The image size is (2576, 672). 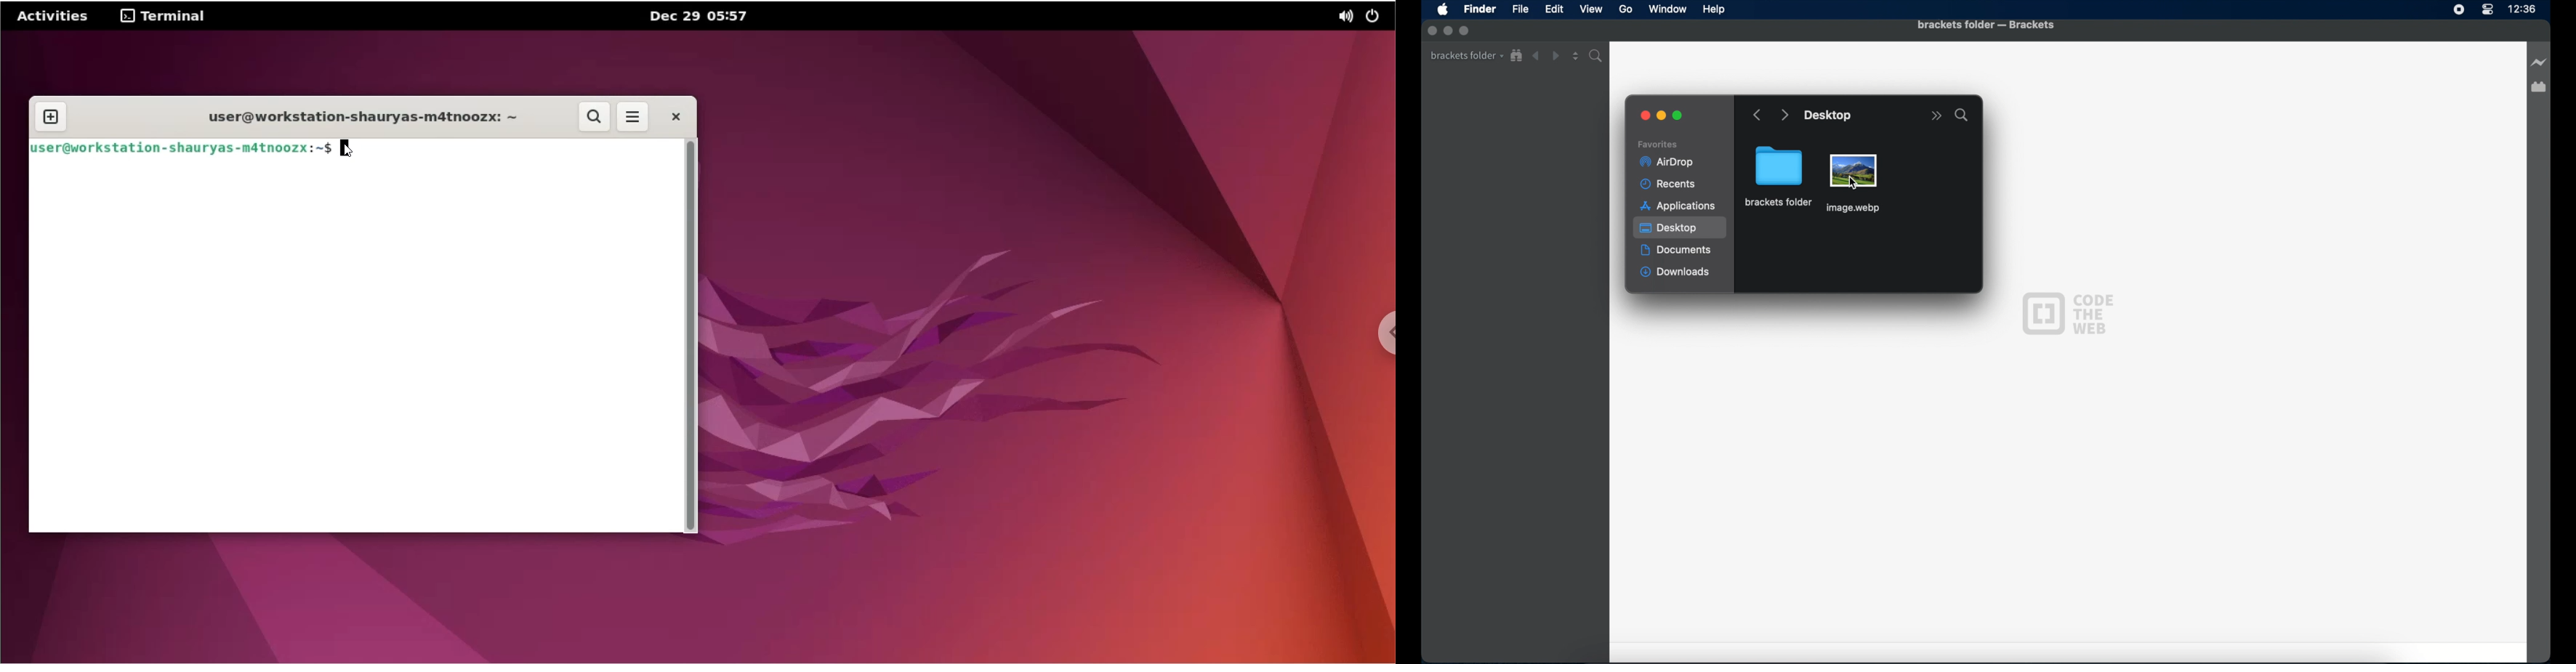 I want to click on go backward, so click(x=1758, y=116).